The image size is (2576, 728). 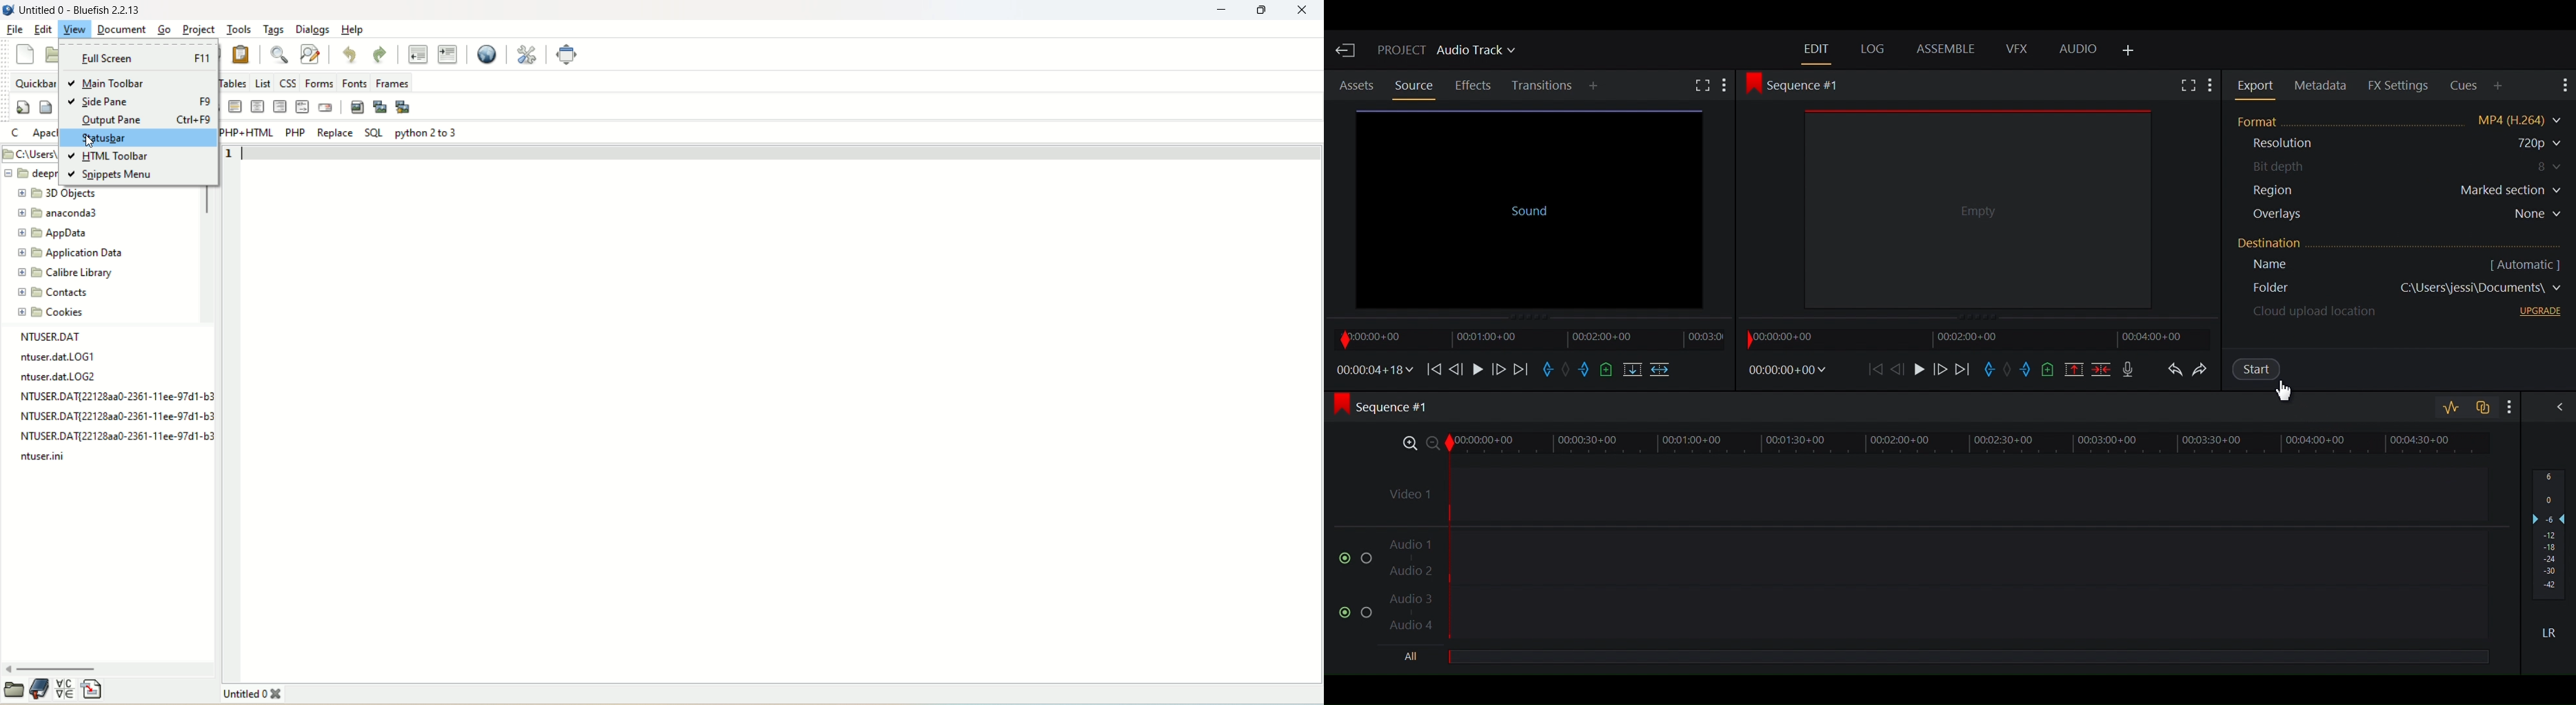 I want to click on output pane, so click(x=146, y=120).